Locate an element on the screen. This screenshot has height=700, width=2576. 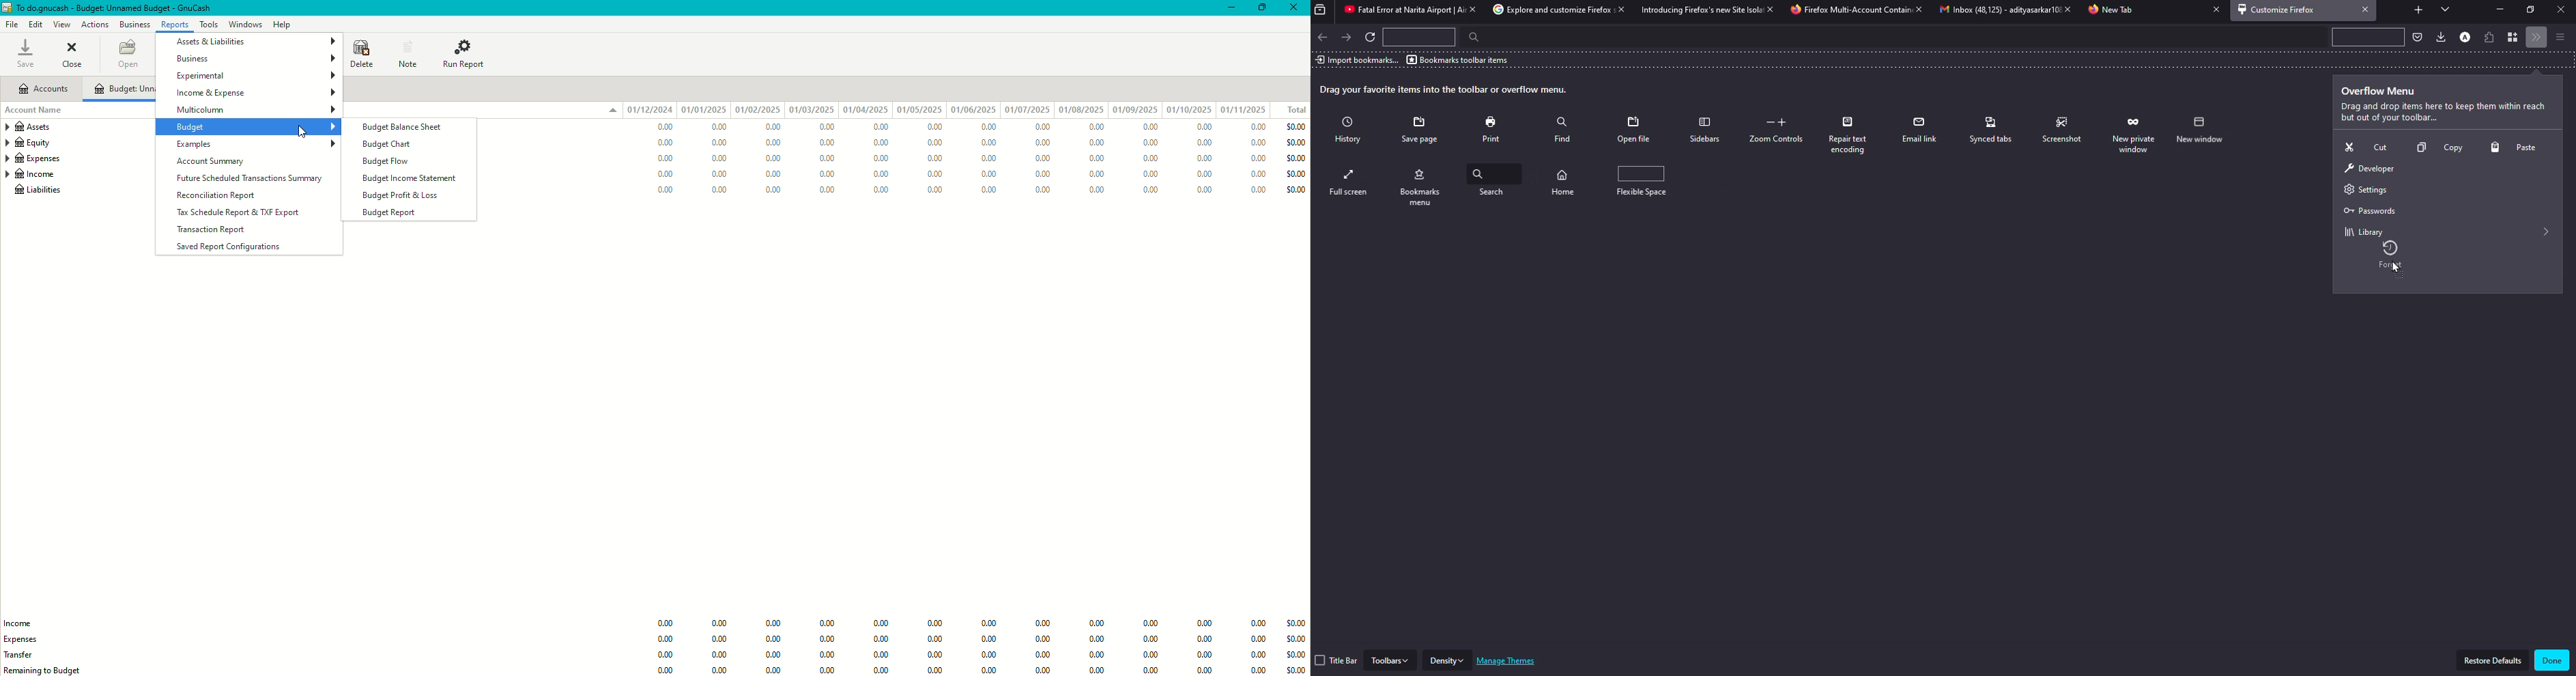
Account Name is located at coordinates (38, 111).